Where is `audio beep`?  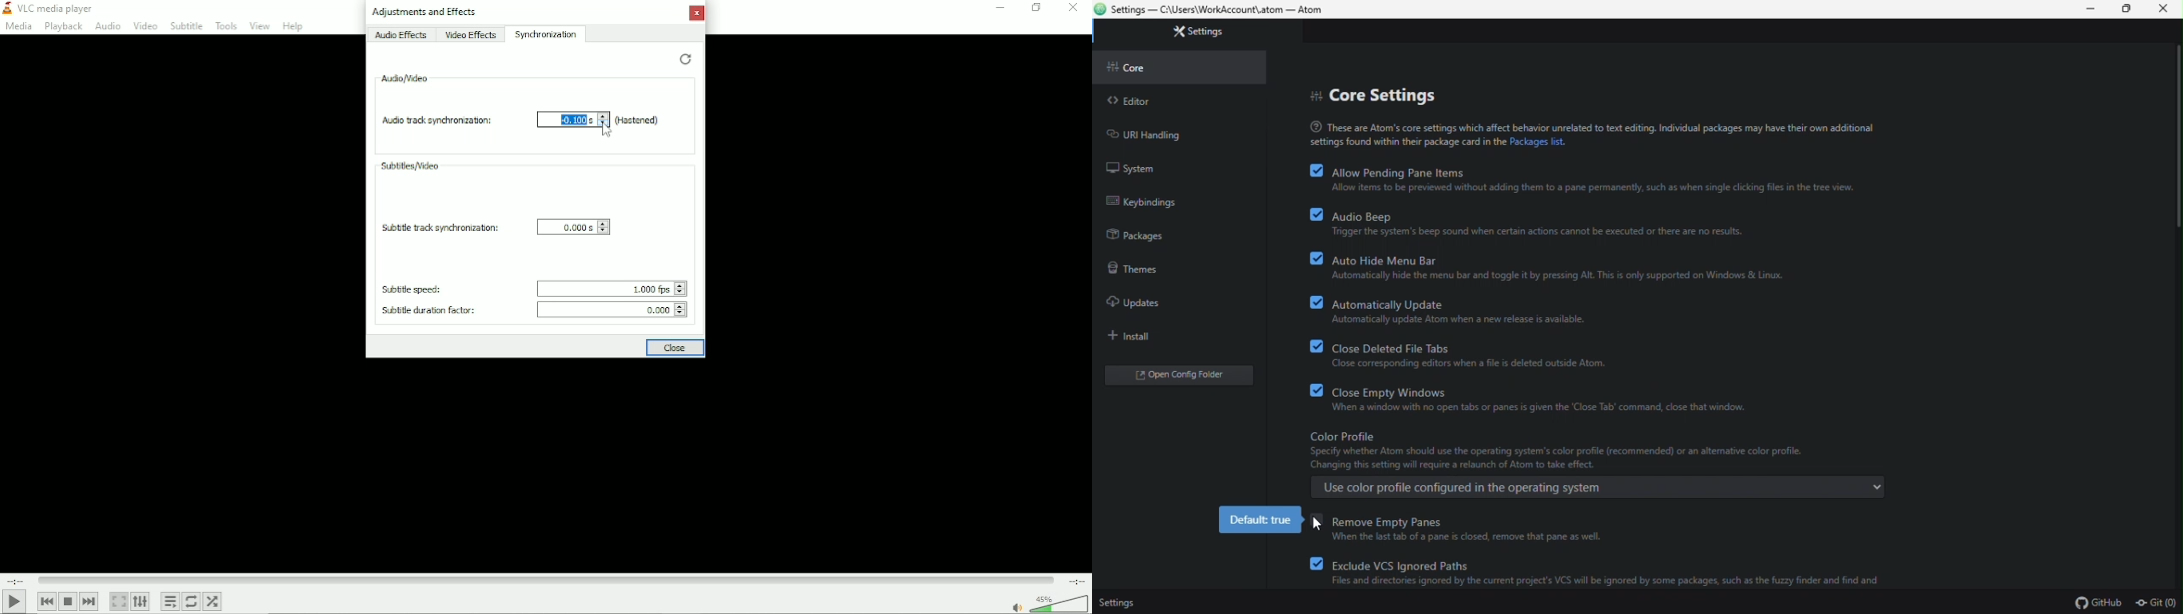 audio beep is located at coordinates (1539, 223).